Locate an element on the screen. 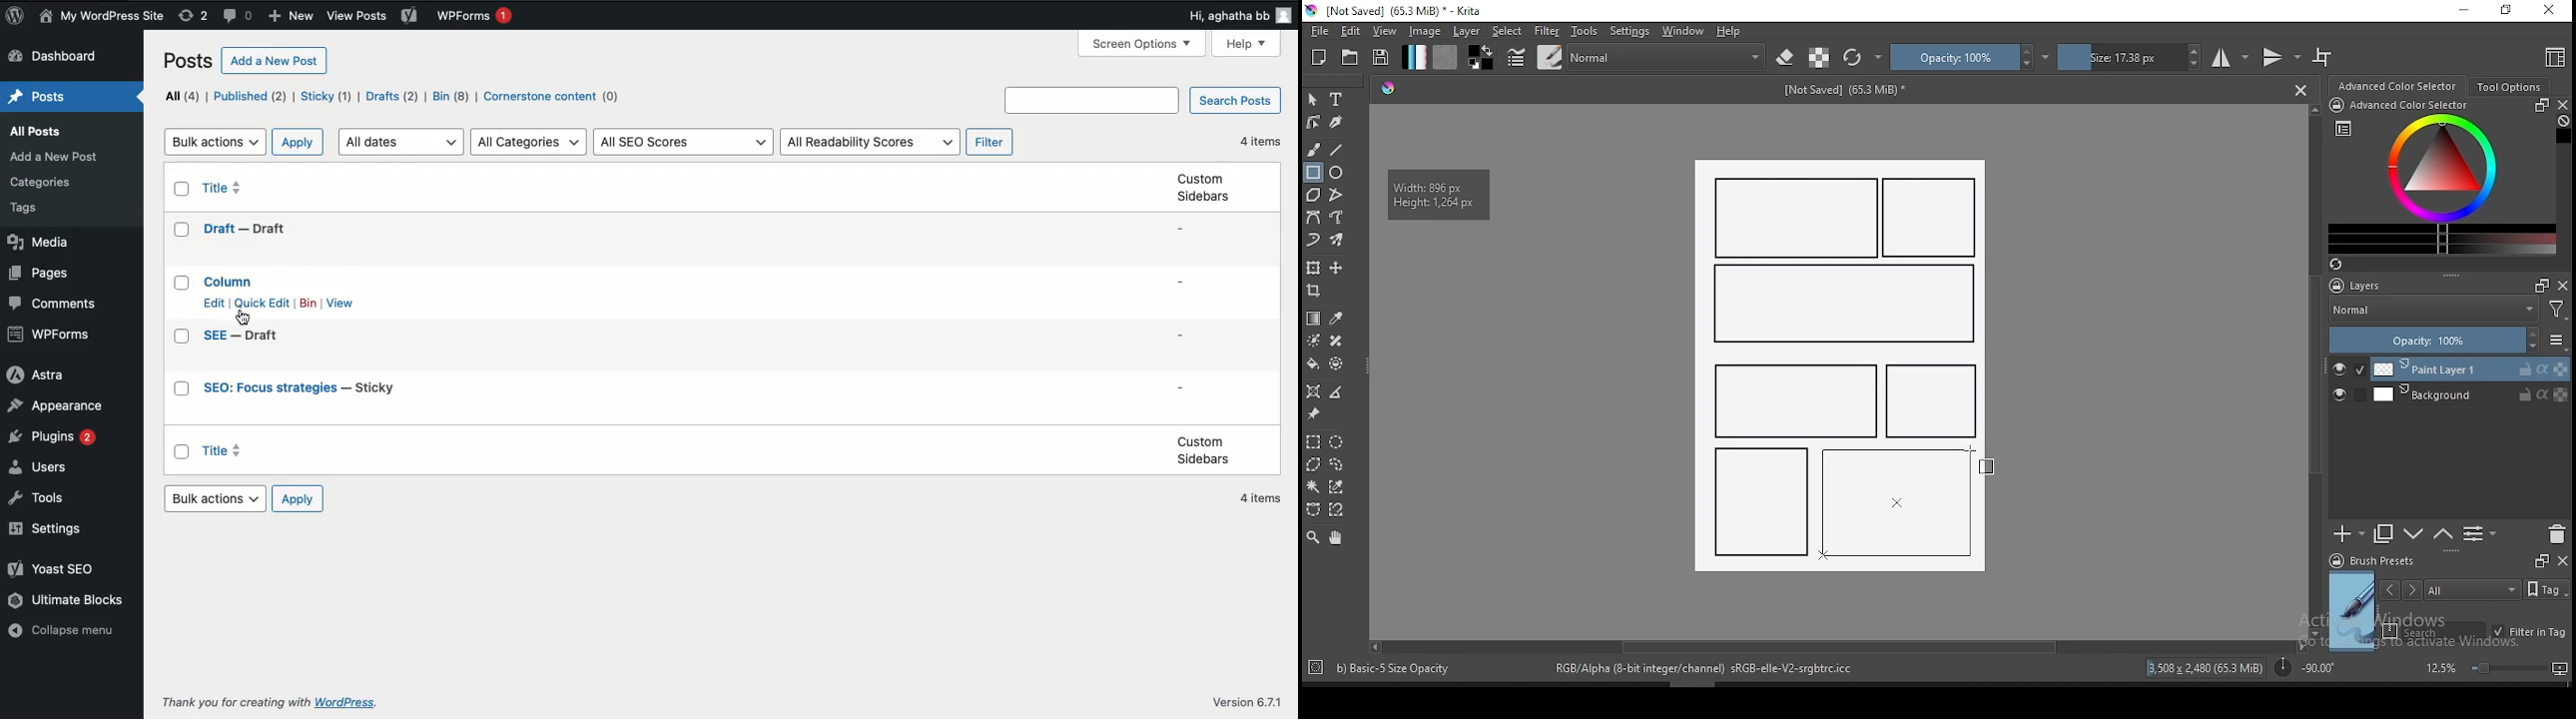  Apply is located at coordinates (300, 141).